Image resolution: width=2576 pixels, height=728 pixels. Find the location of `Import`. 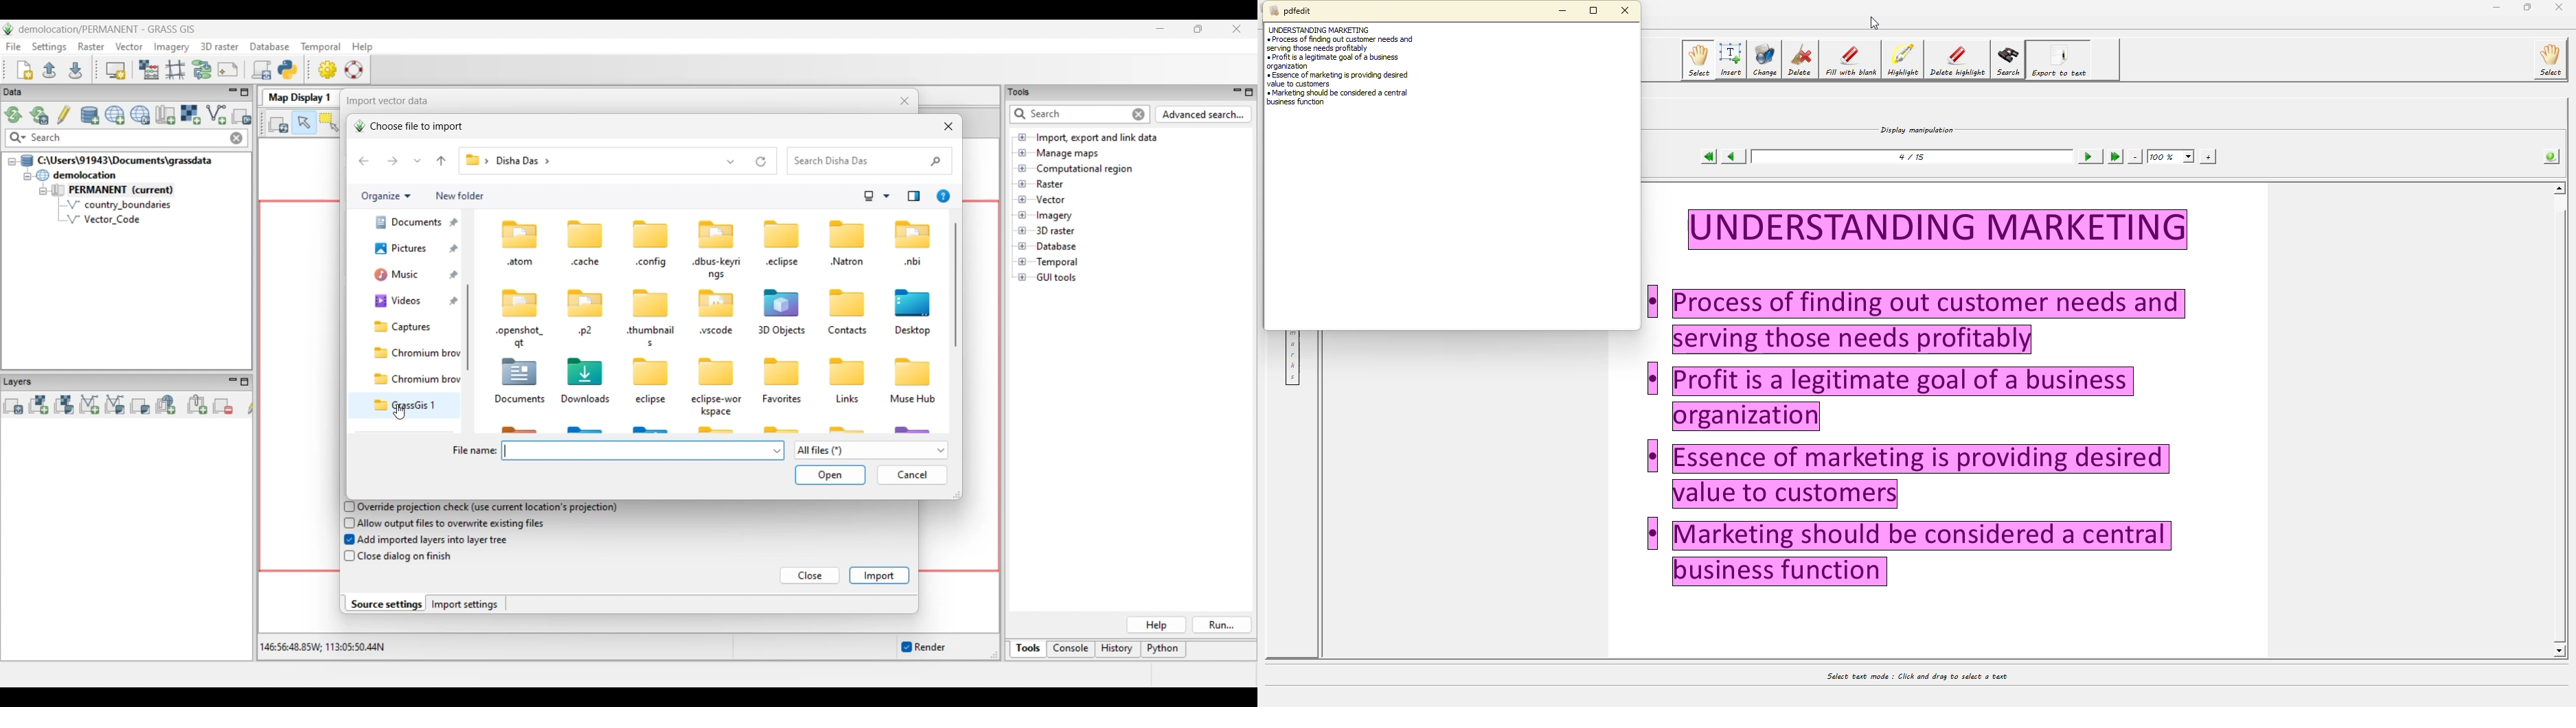

Import is located at coordinates (879, 575).